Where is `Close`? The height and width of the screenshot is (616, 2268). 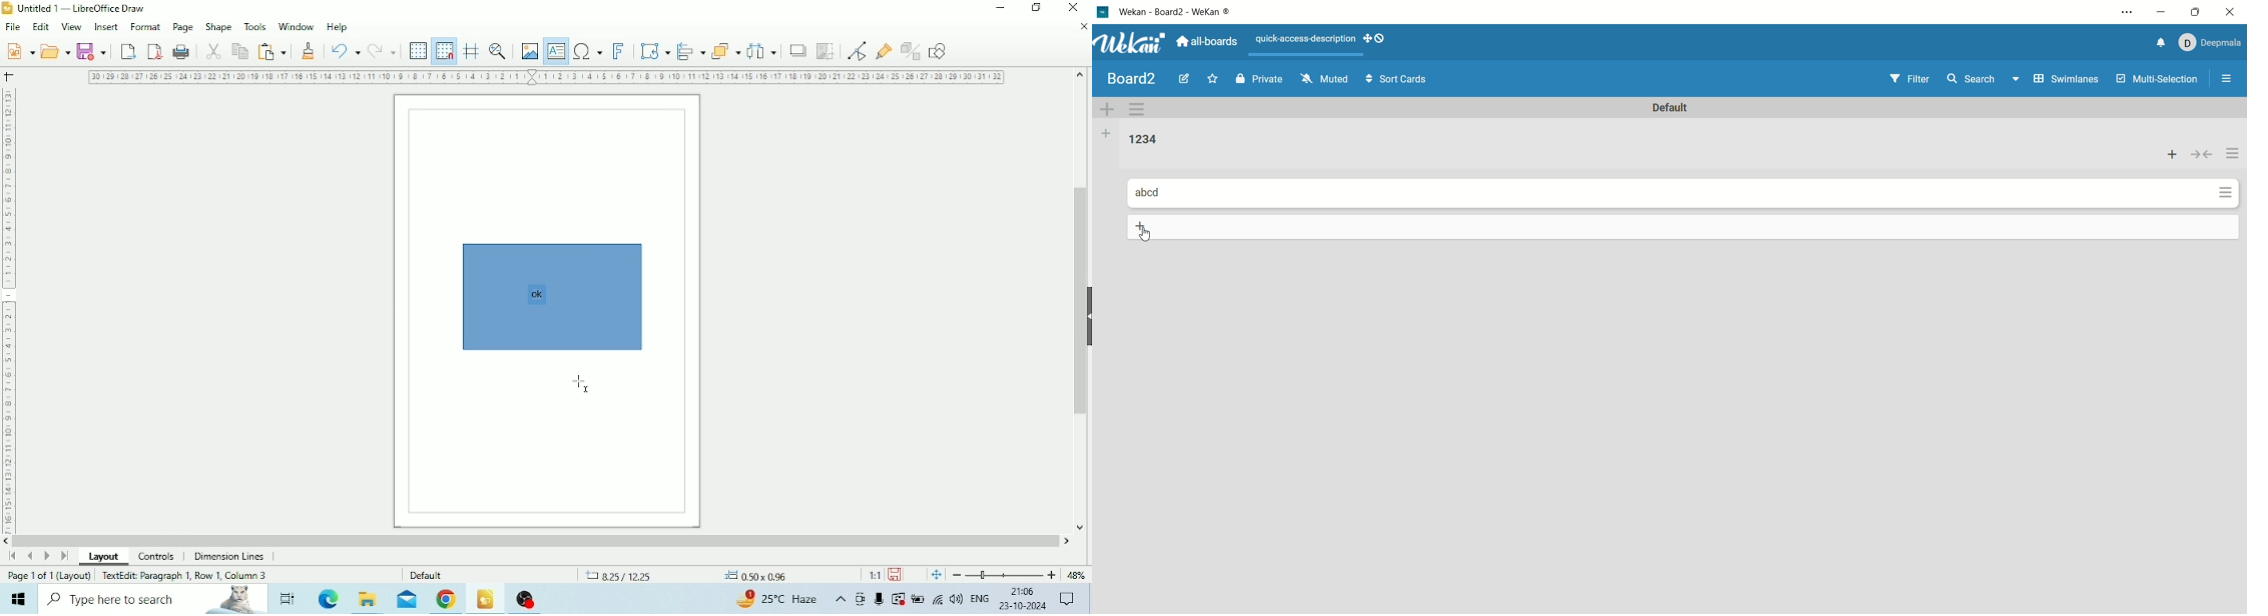 Close is located at coordinates (1074, 7).